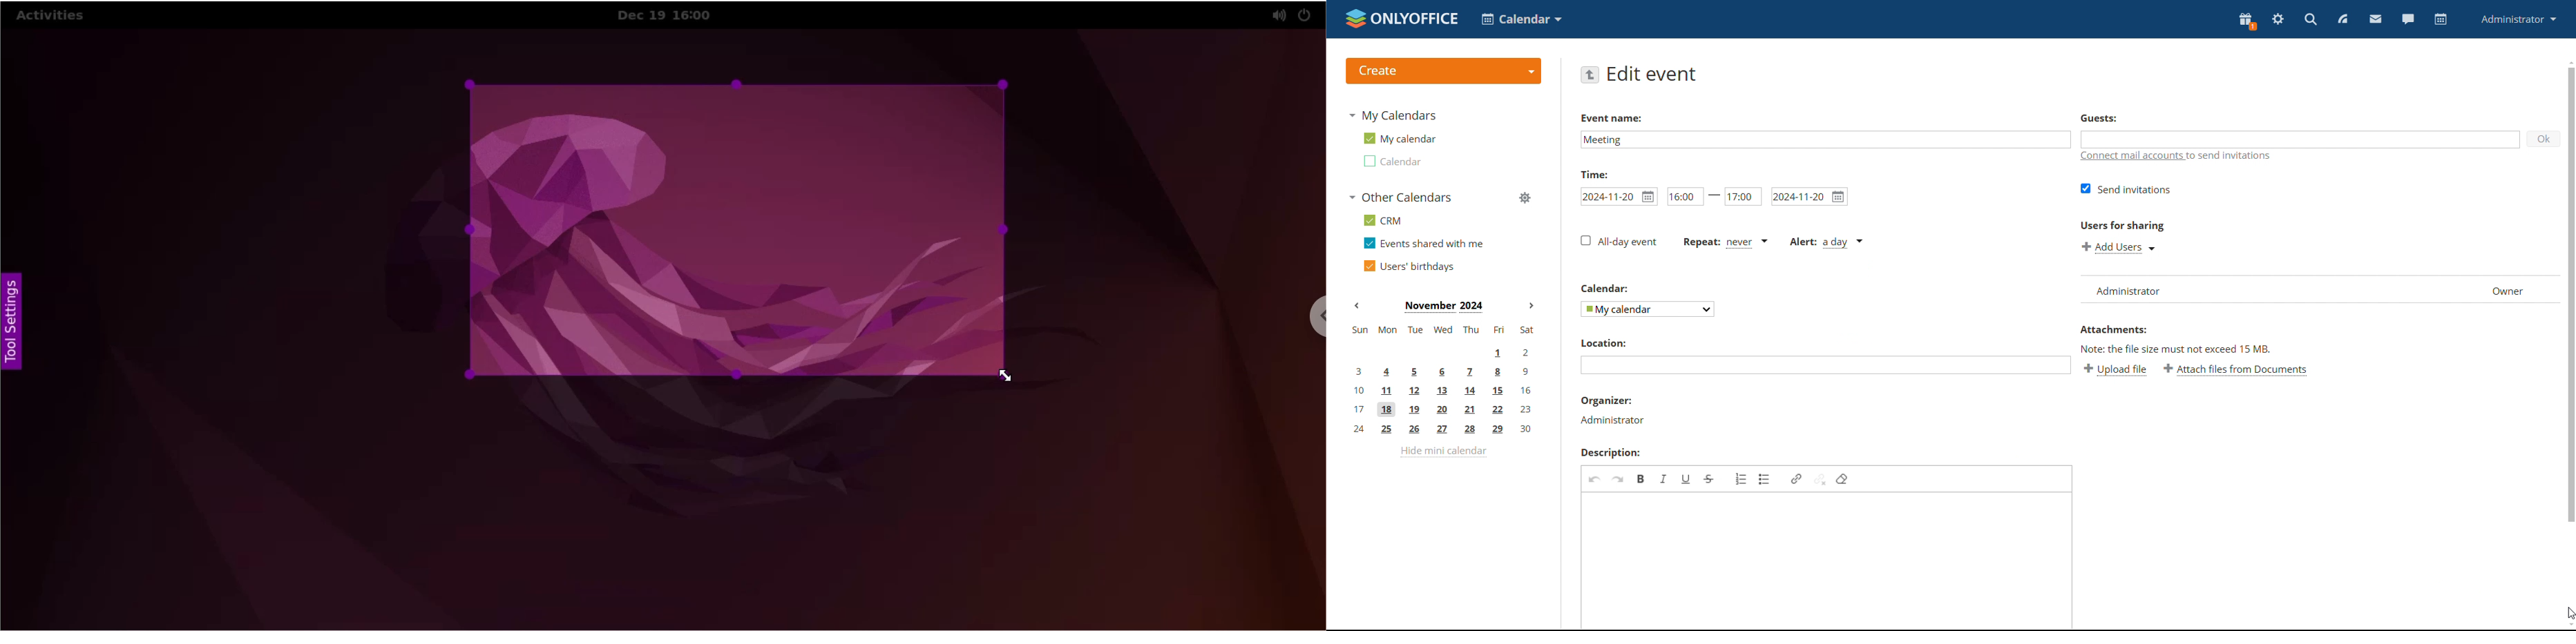 This screenshot has height=644, width=2576. What do you see at coordinates (1708, 479) in the screenshot?
I see `strikethrough` at bounding box center [1708, 479].